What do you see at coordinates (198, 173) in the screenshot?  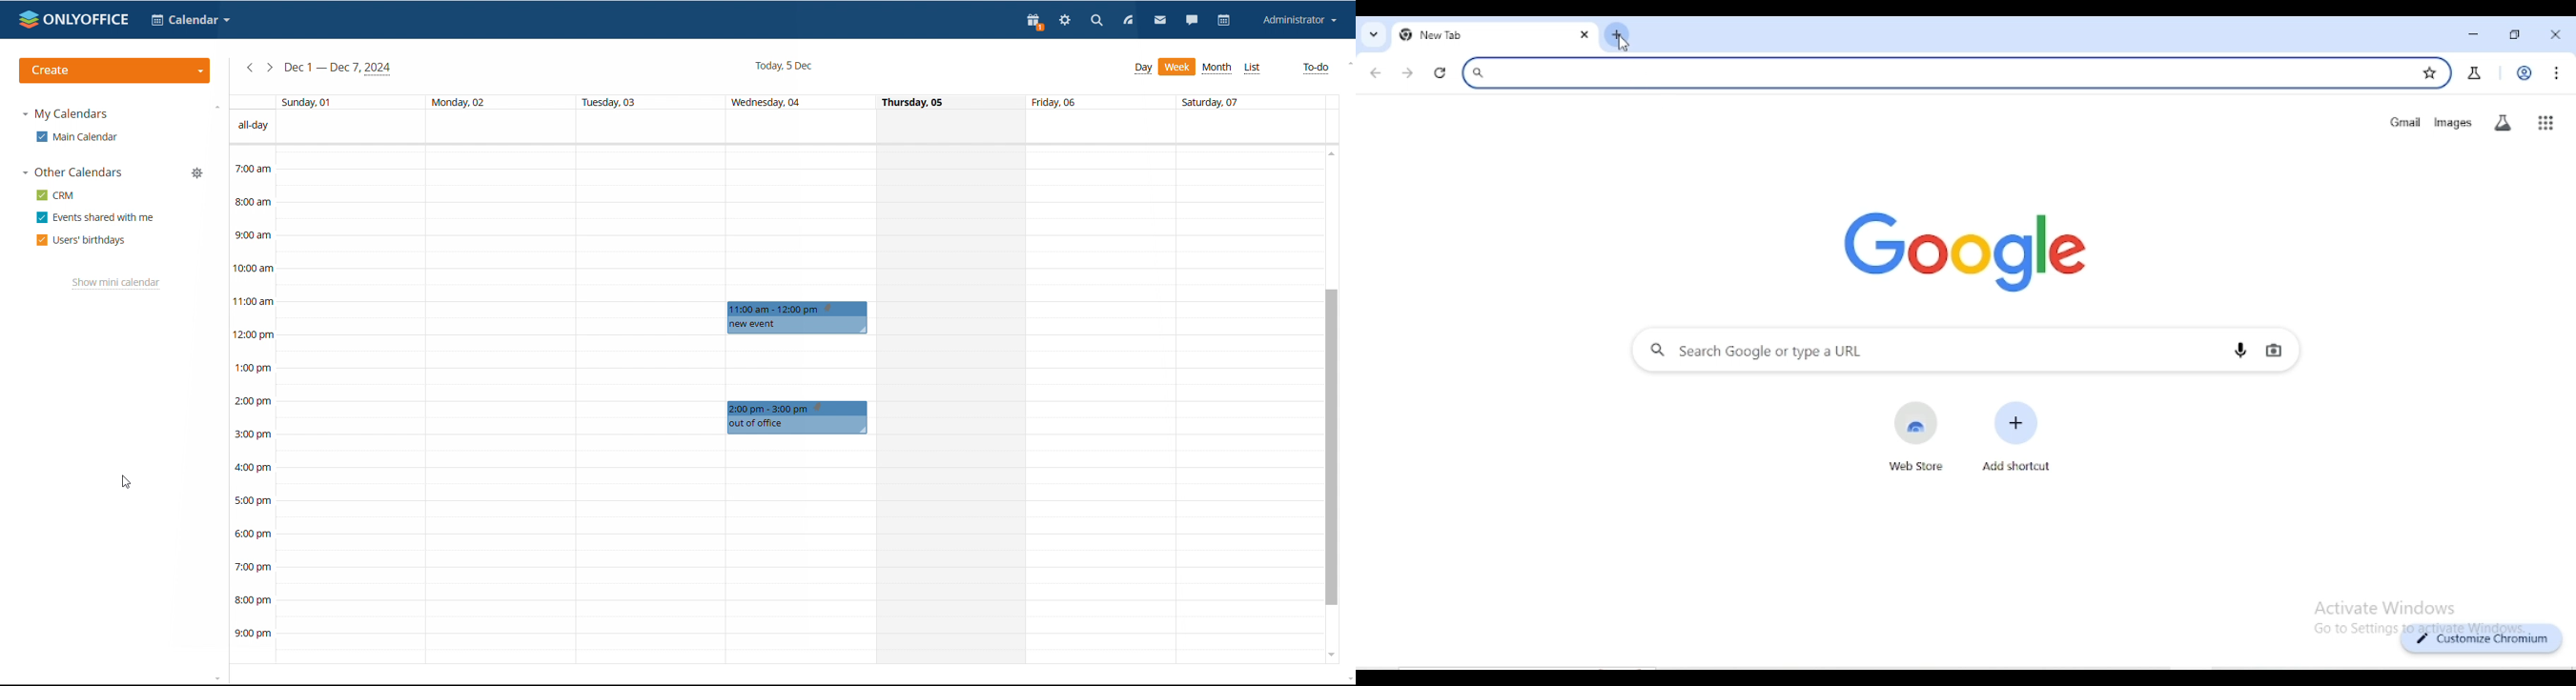 I see `manage` at bounding box center [198, 173].